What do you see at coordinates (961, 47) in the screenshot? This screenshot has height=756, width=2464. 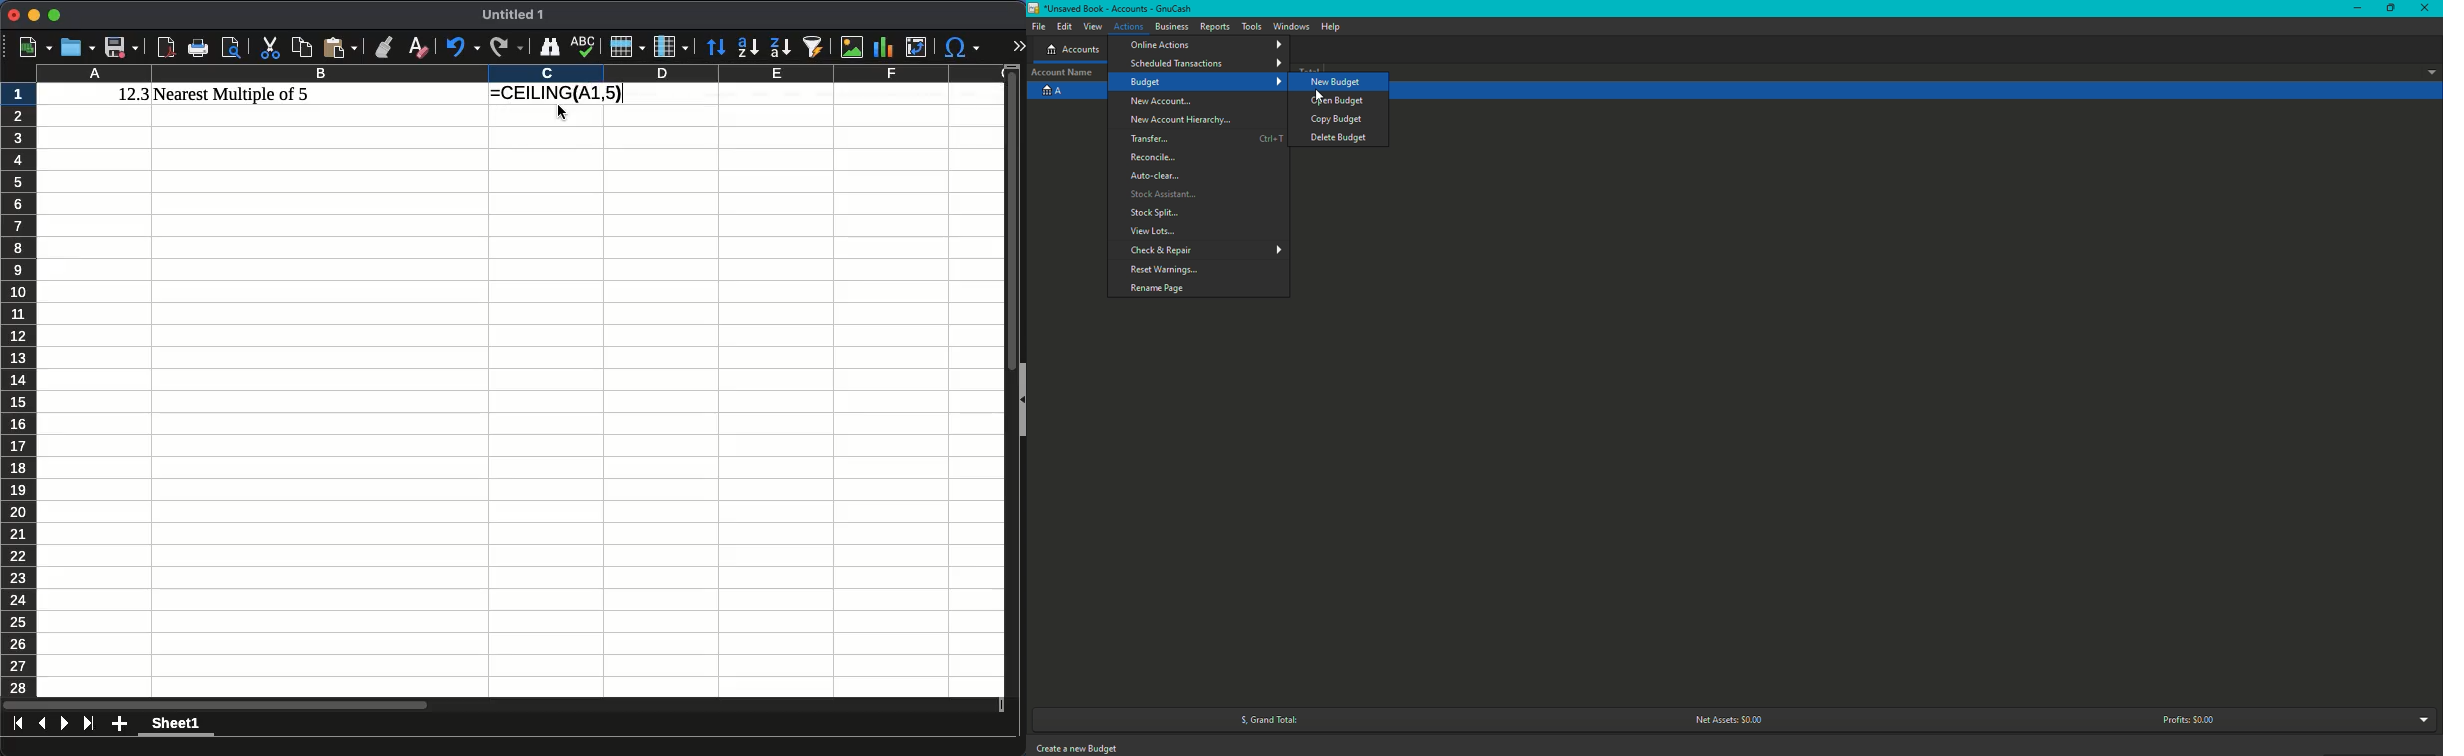 I see `special character` at bounding box center [961, 47].